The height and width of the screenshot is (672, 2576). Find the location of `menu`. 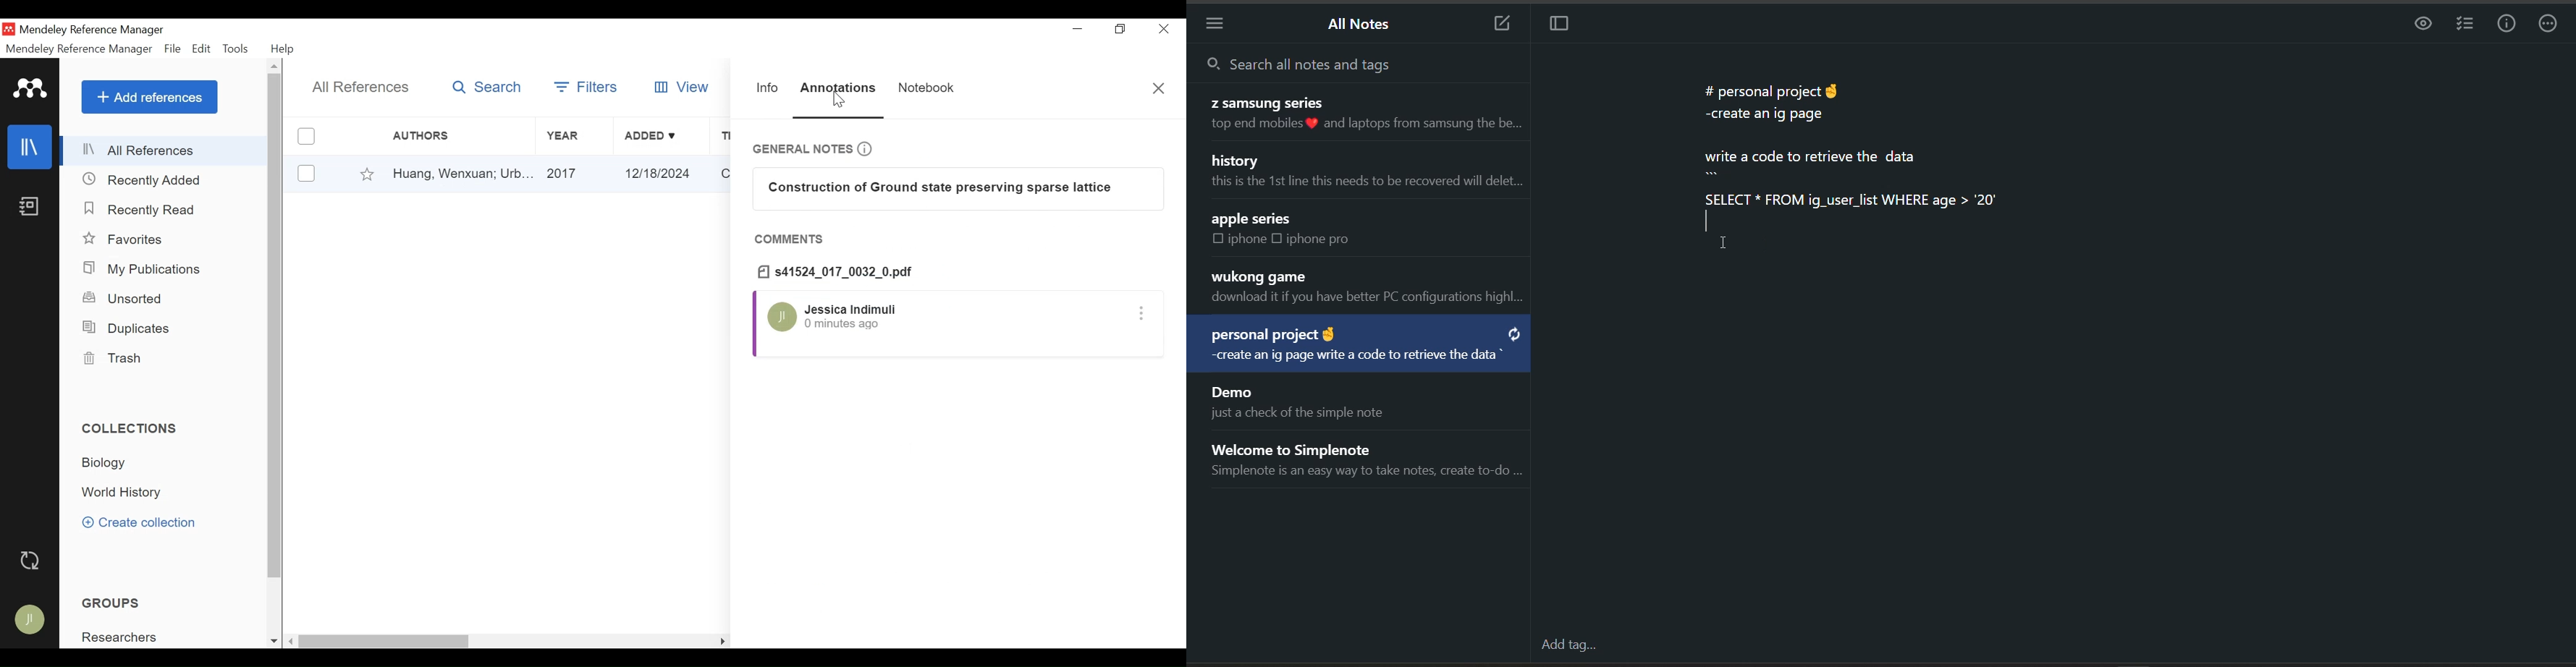

menu is located at coordinates (1220, 23).